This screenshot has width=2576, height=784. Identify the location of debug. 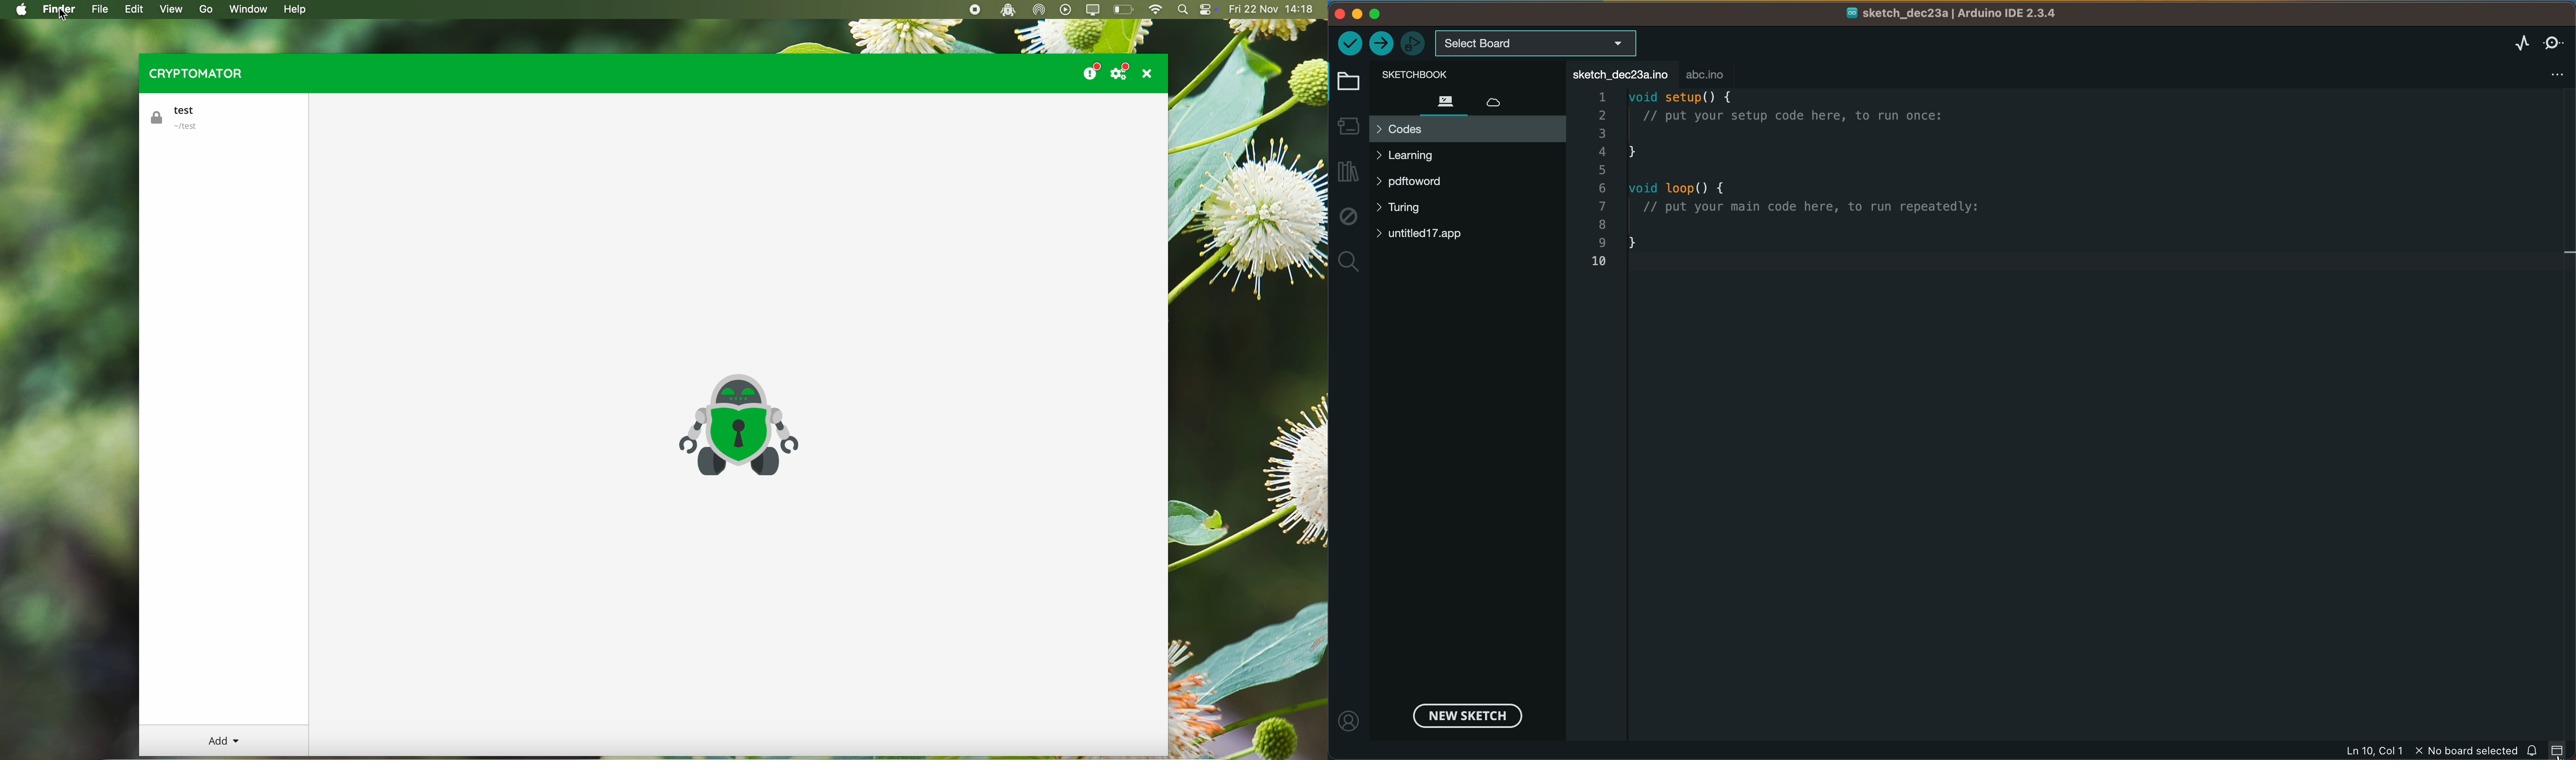
(1347, 215).